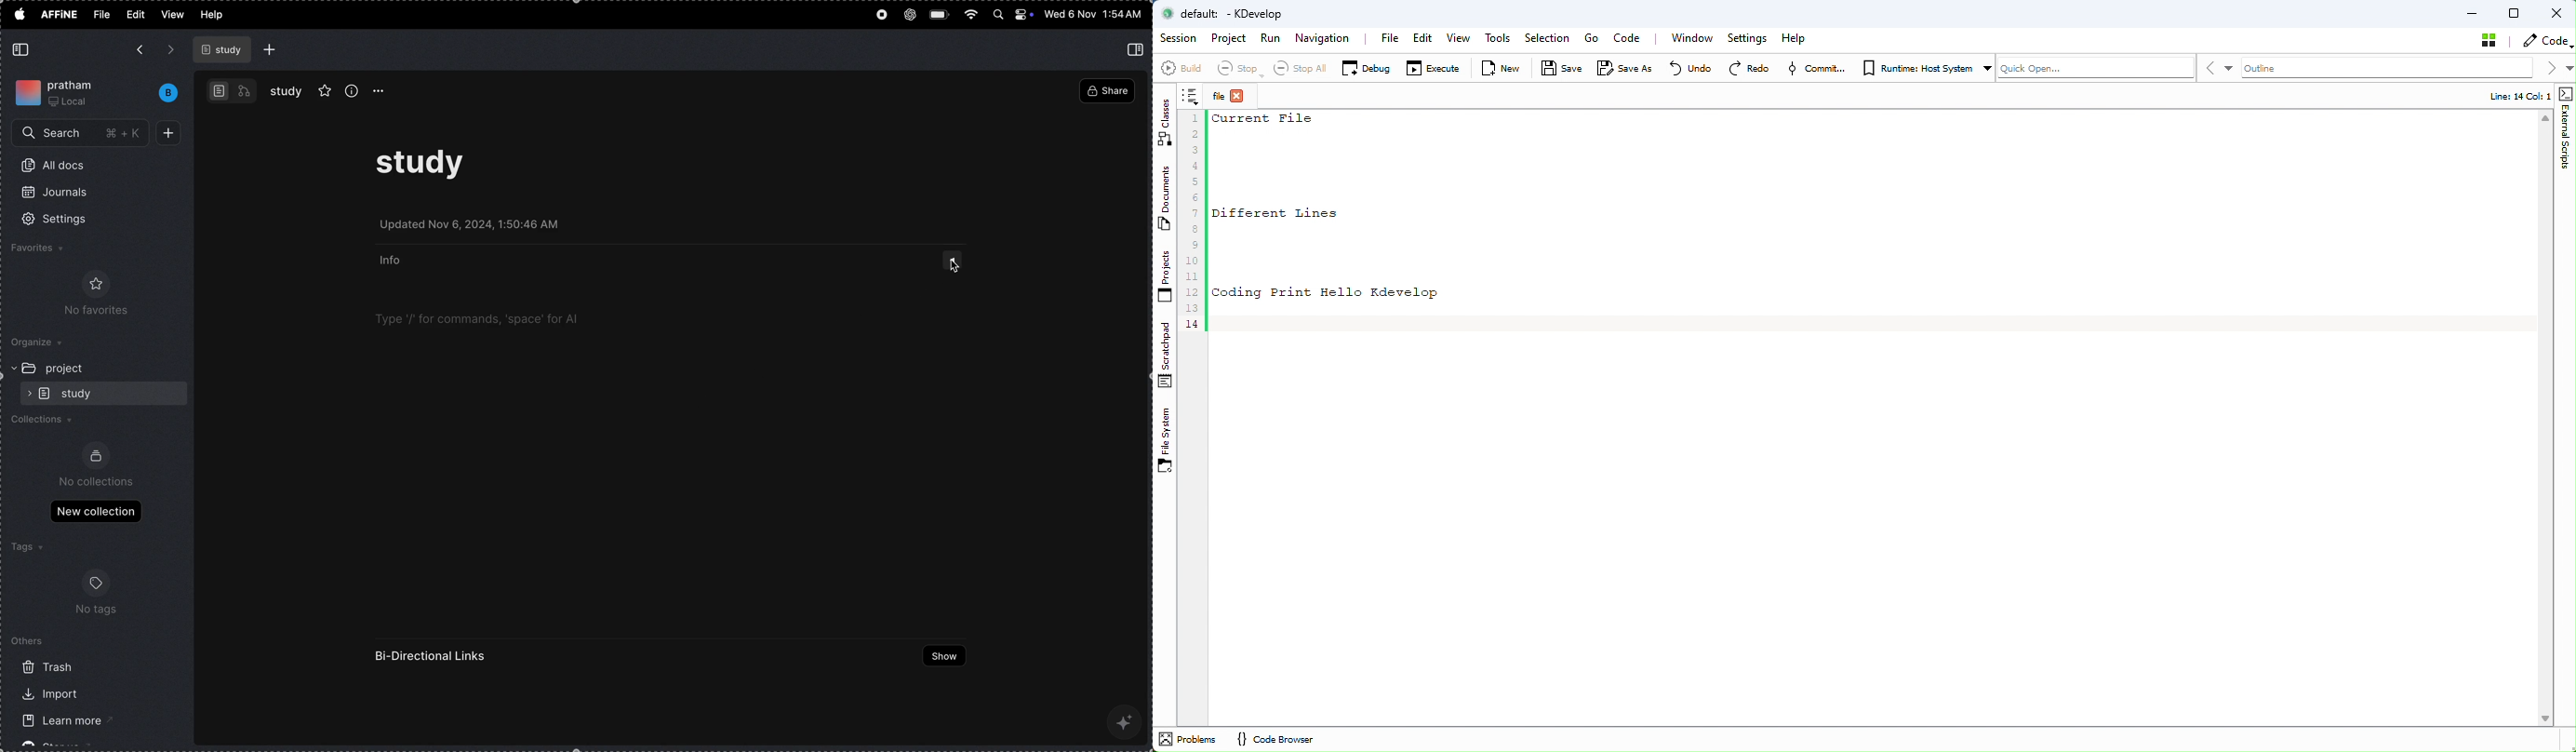  I want to click on time and date, so click(1093, 15).